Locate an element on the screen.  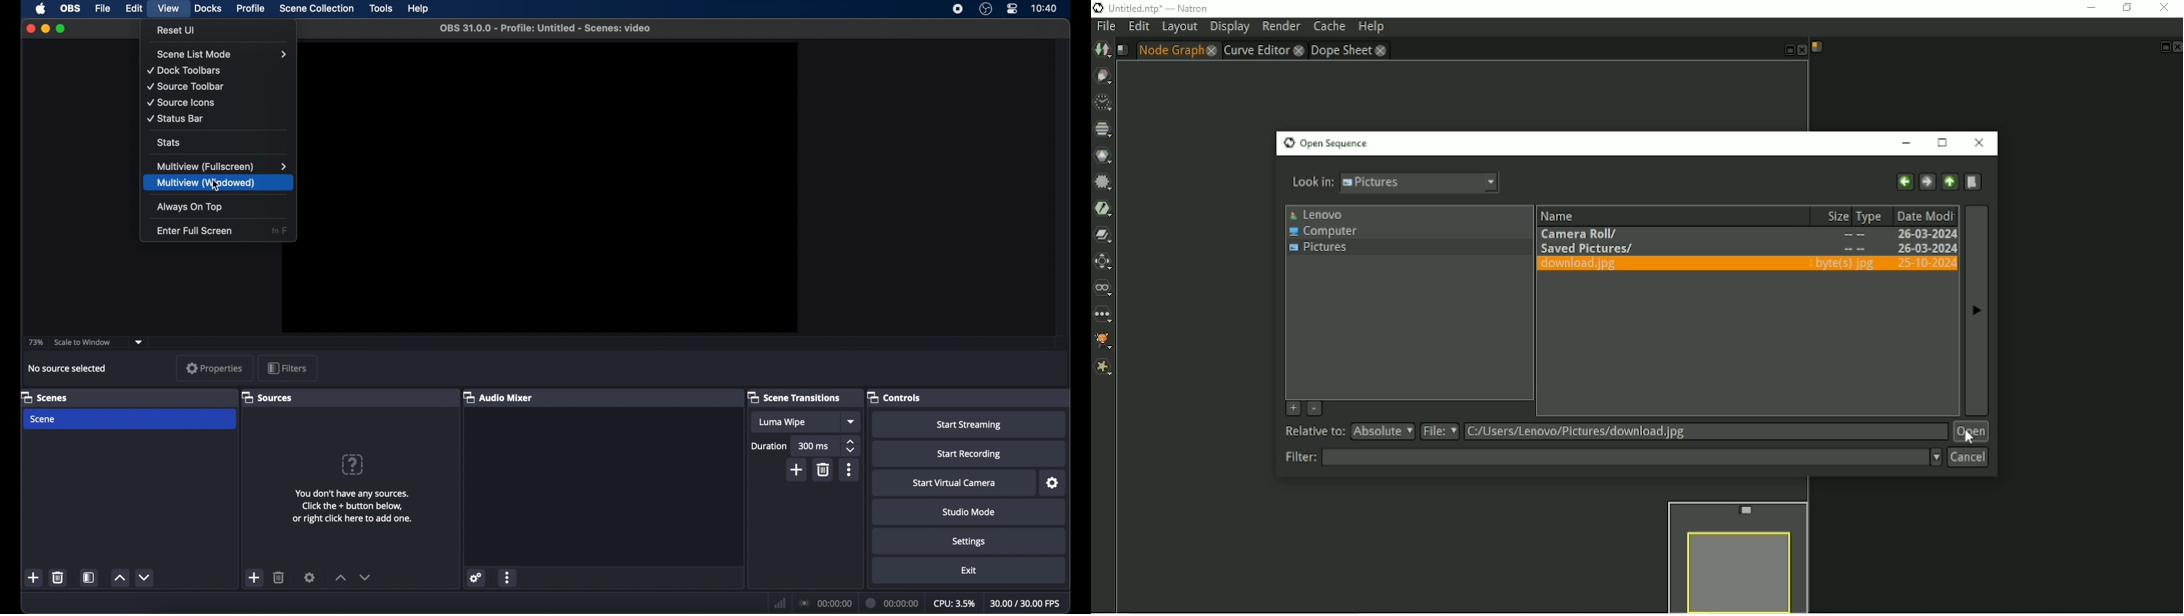
audio mixer is located at coordinates (498, 397).